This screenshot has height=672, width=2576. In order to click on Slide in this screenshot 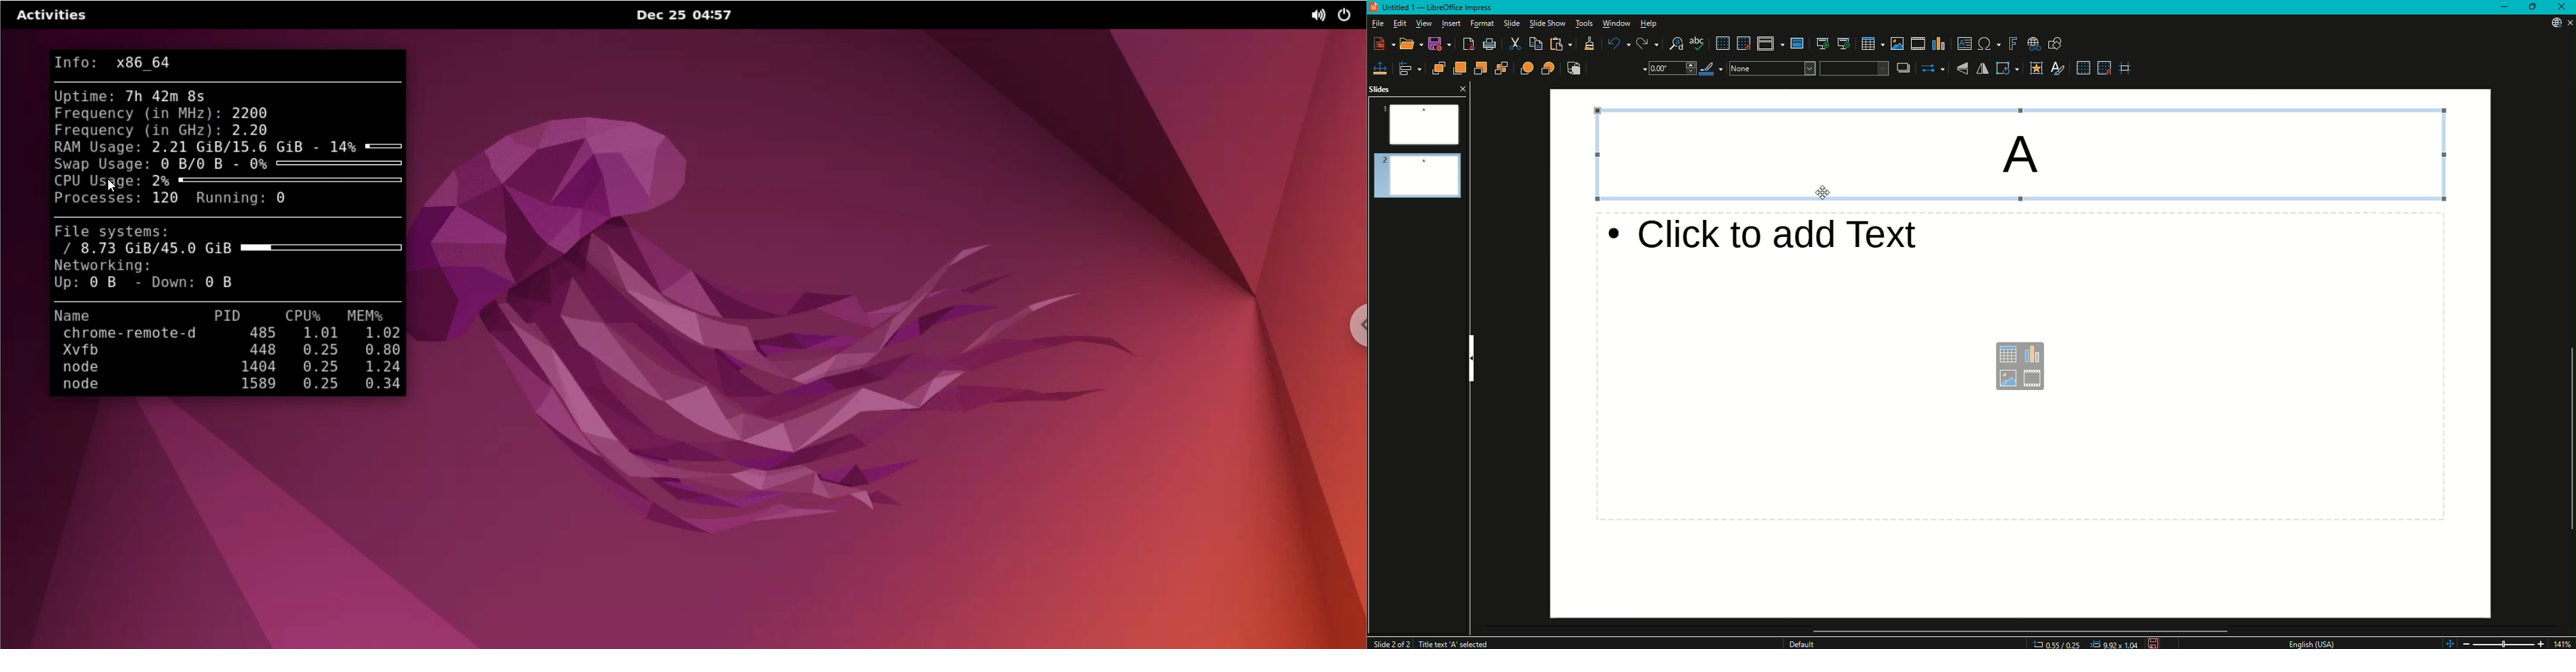, I will do `click(1512, 24)`.